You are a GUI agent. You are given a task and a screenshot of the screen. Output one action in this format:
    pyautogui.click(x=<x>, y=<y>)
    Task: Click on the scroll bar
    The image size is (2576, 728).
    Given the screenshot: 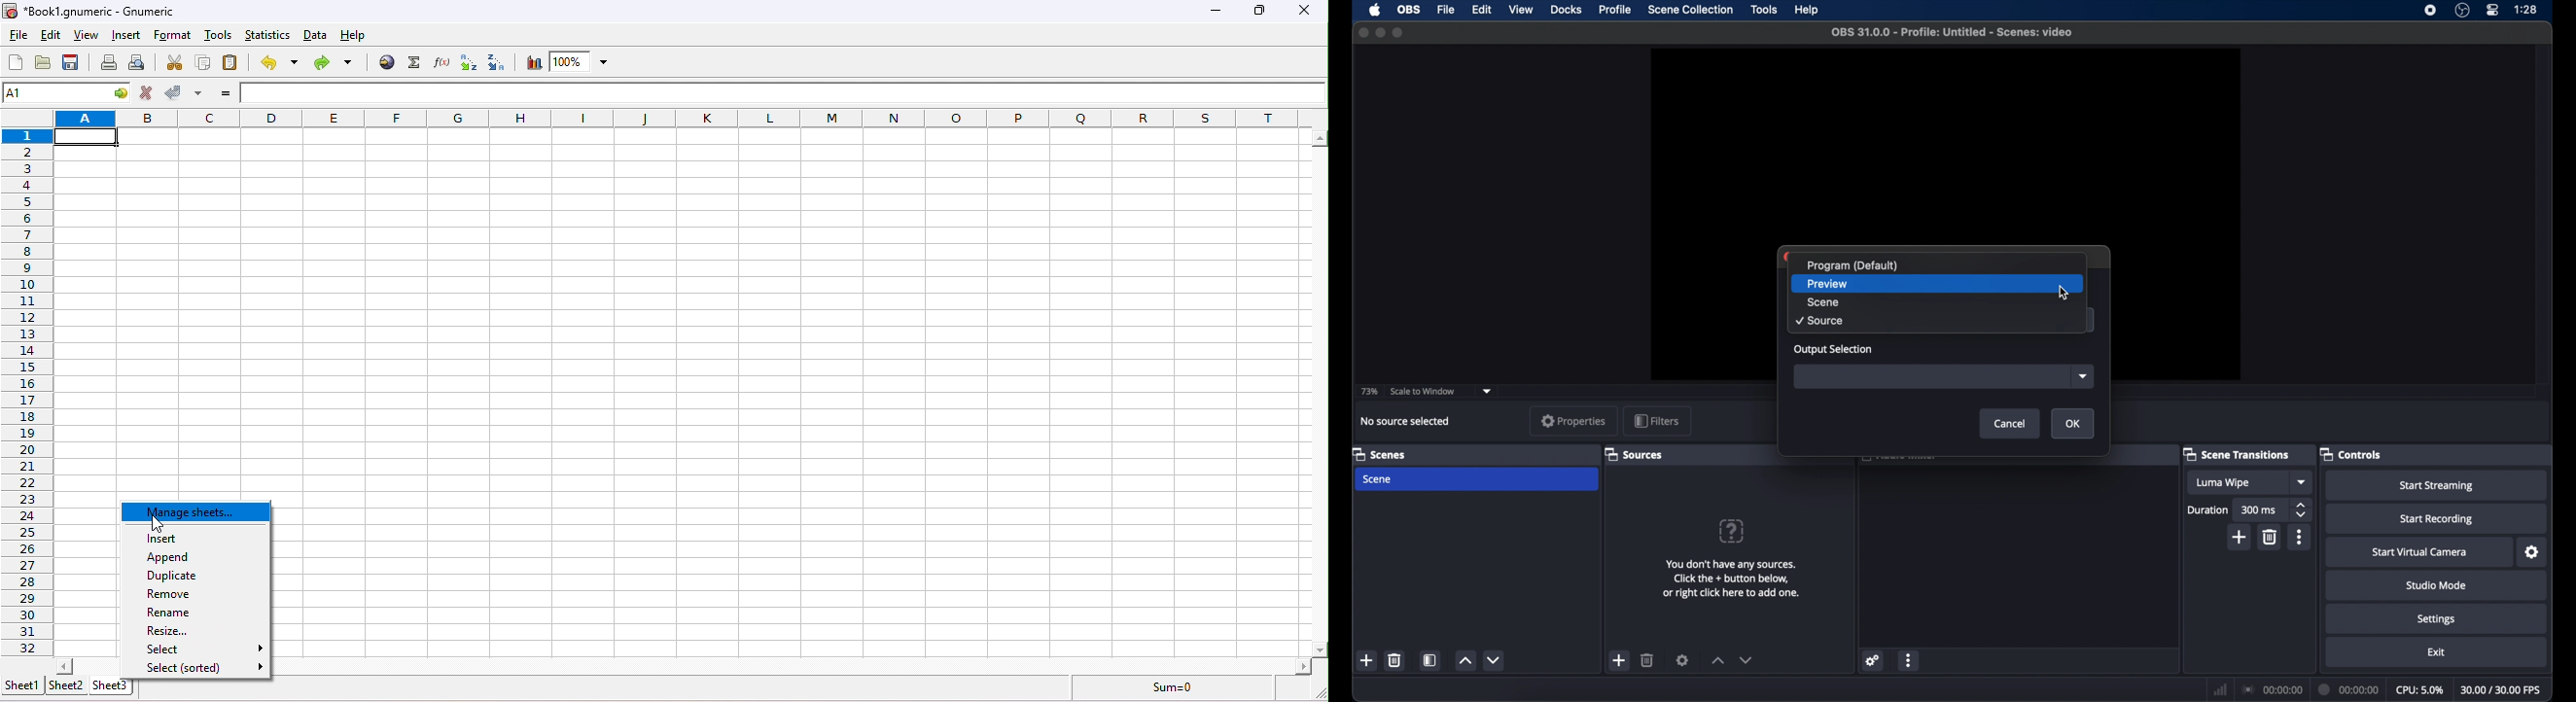 What is the action you would take?
    pyautogui.click(x=1320, y=392)
    